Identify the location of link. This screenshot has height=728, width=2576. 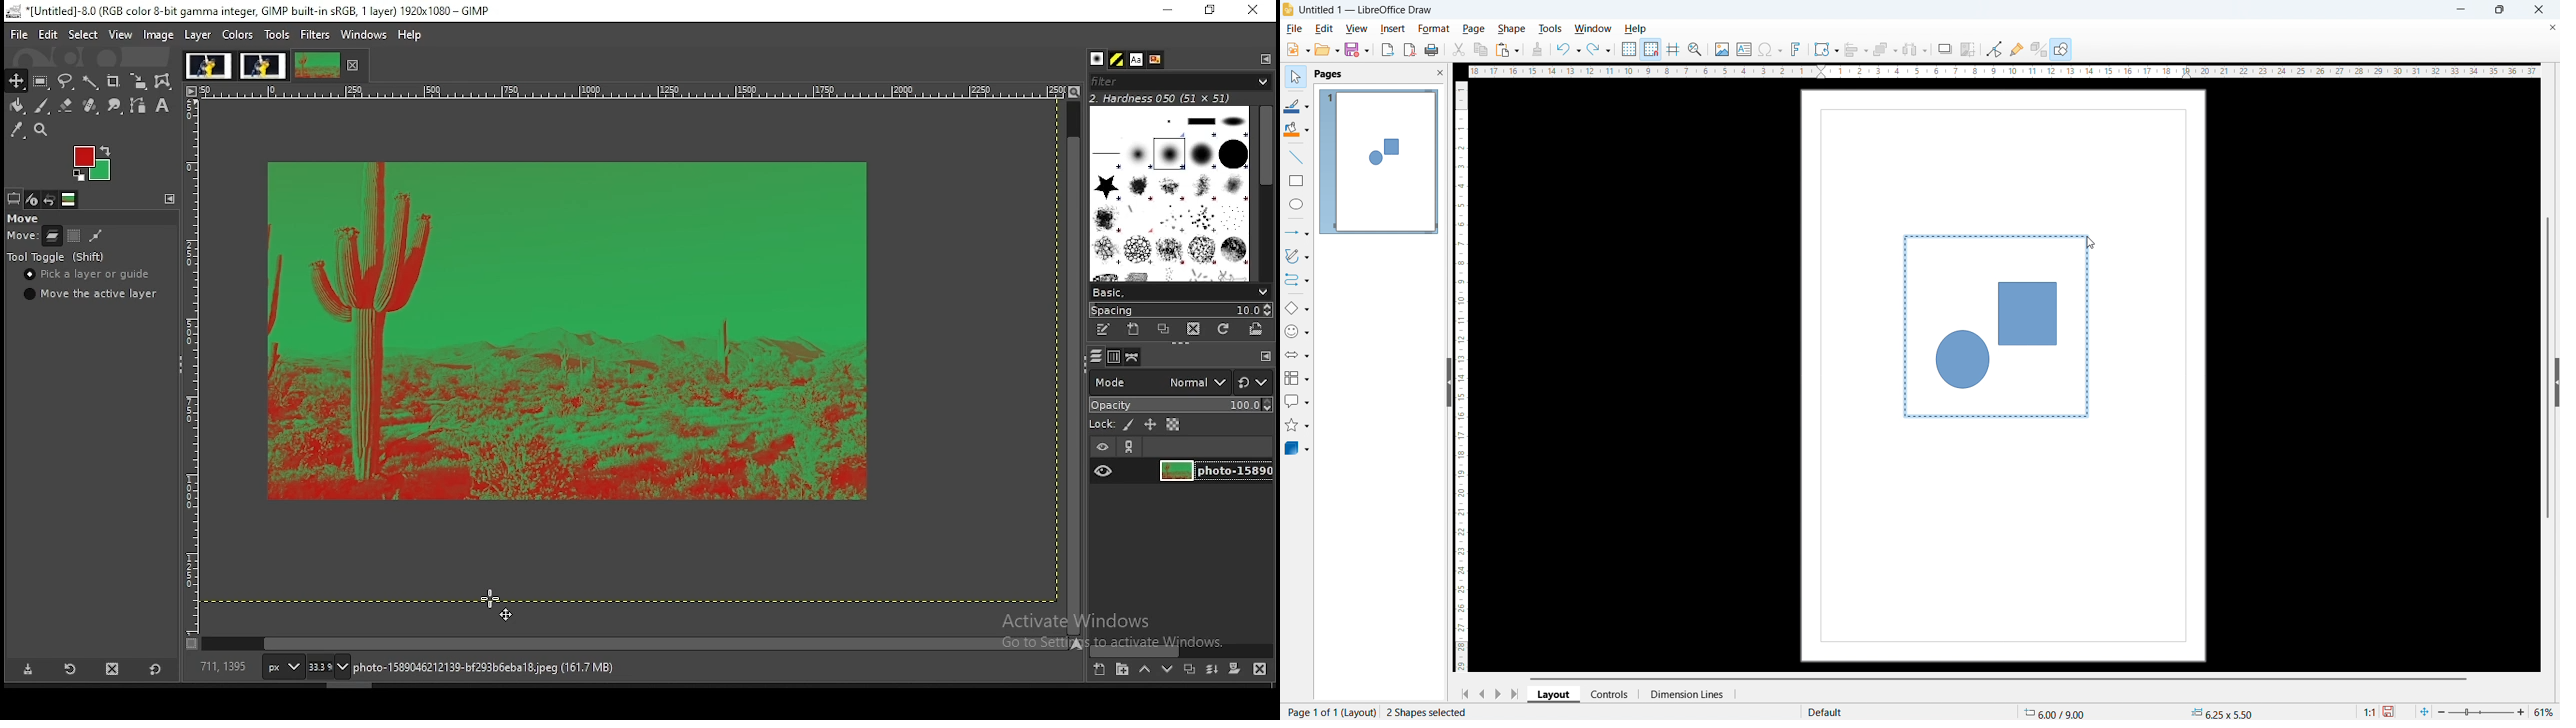
(1131, 447).